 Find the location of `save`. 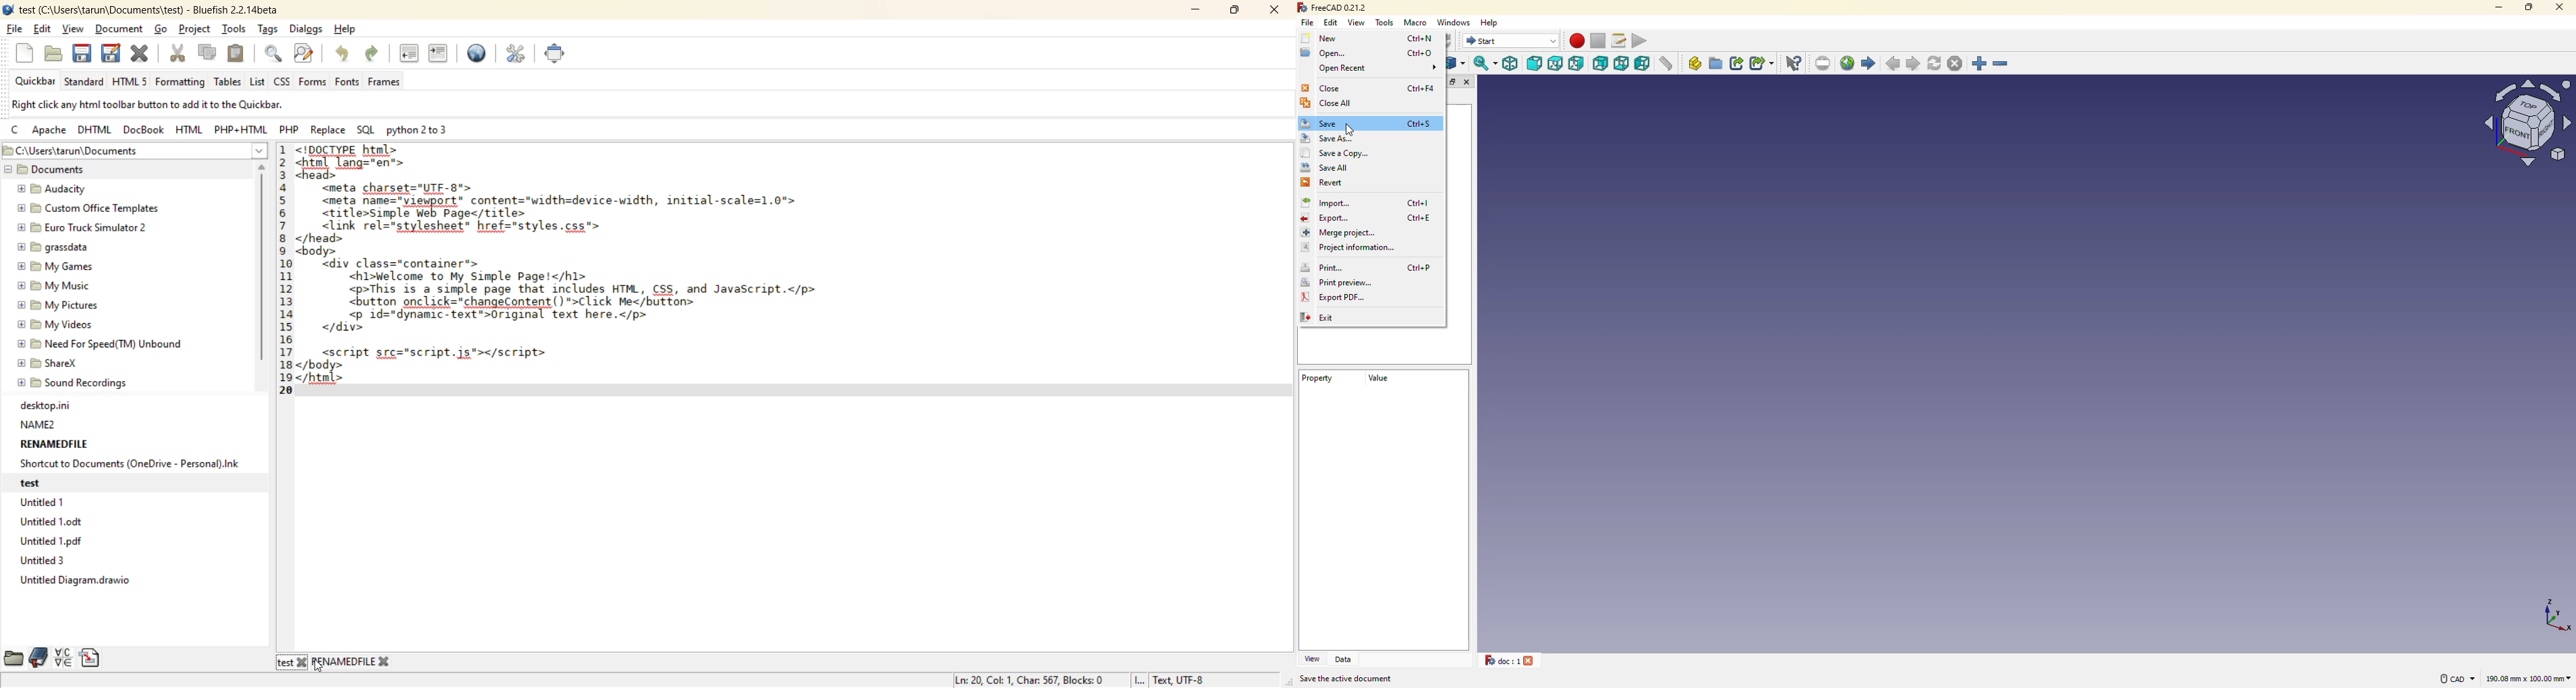

save is located at coordinates (1324, 123).